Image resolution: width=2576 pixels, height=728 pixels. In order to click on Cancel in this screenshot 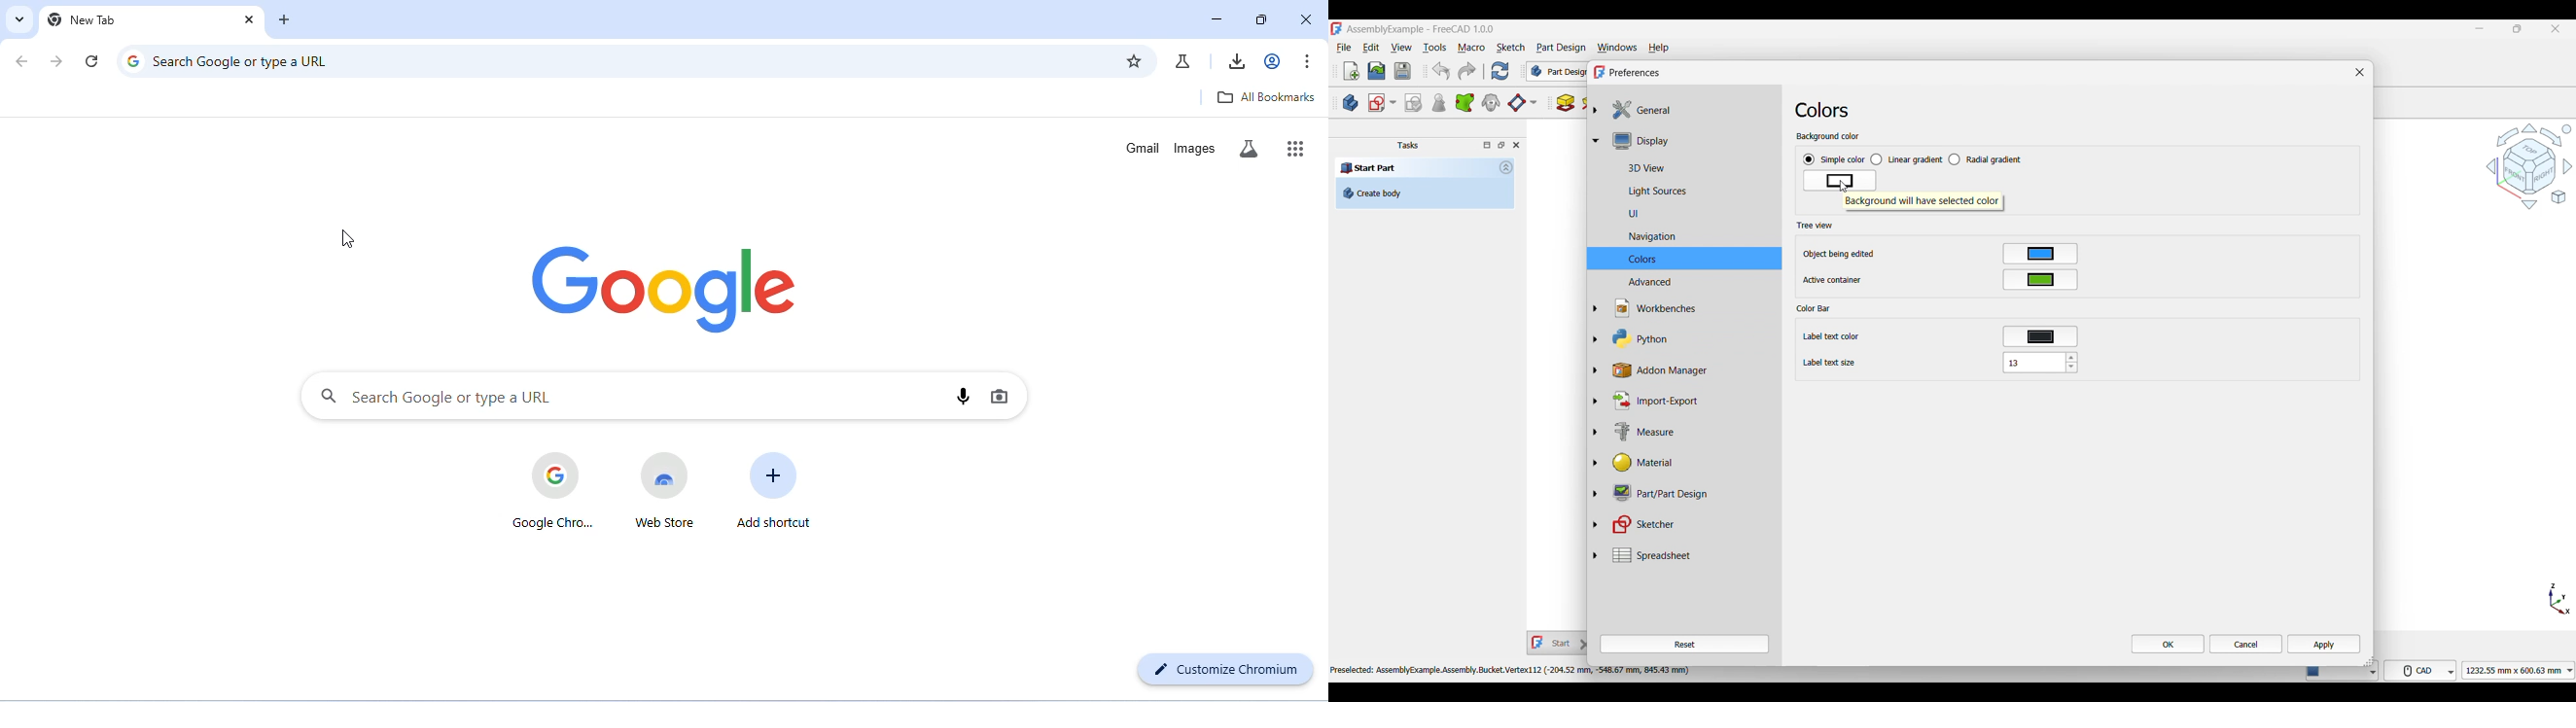, I will do `click(2246, 644)`.